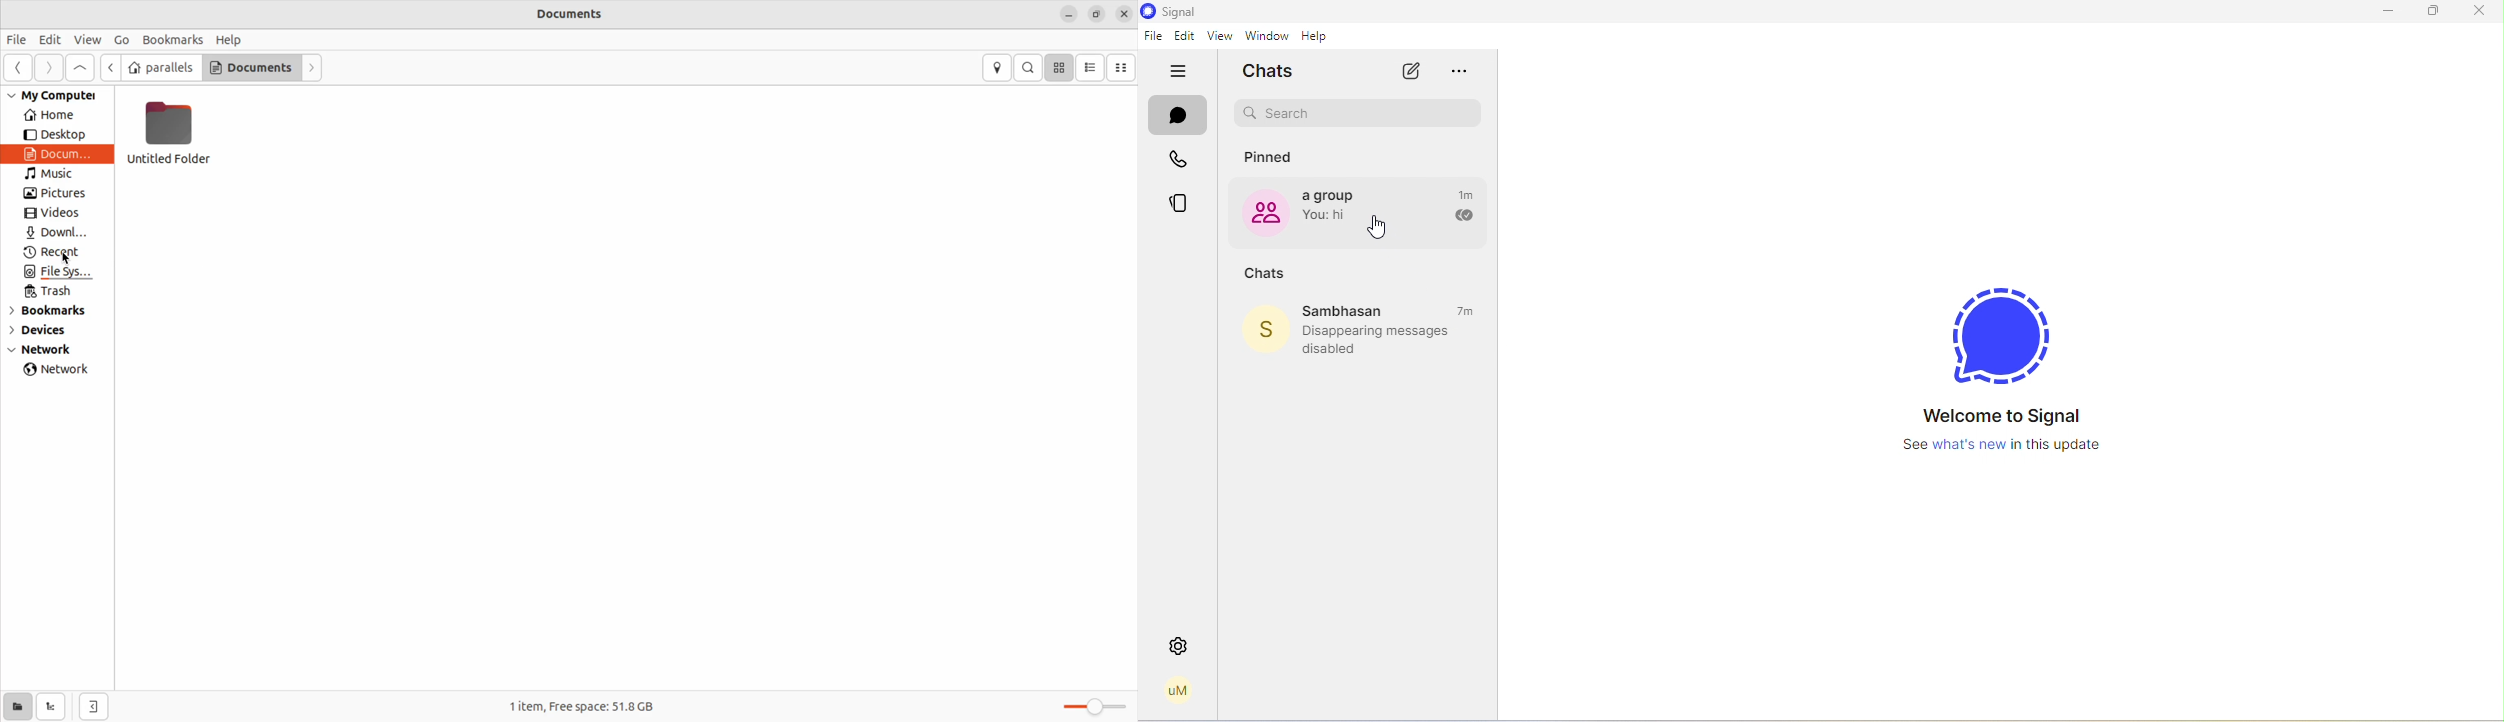 The image size is (2520, 728). Describe the element at coordinates (1178, 691) in the screenshot. I see `profile` at that location.